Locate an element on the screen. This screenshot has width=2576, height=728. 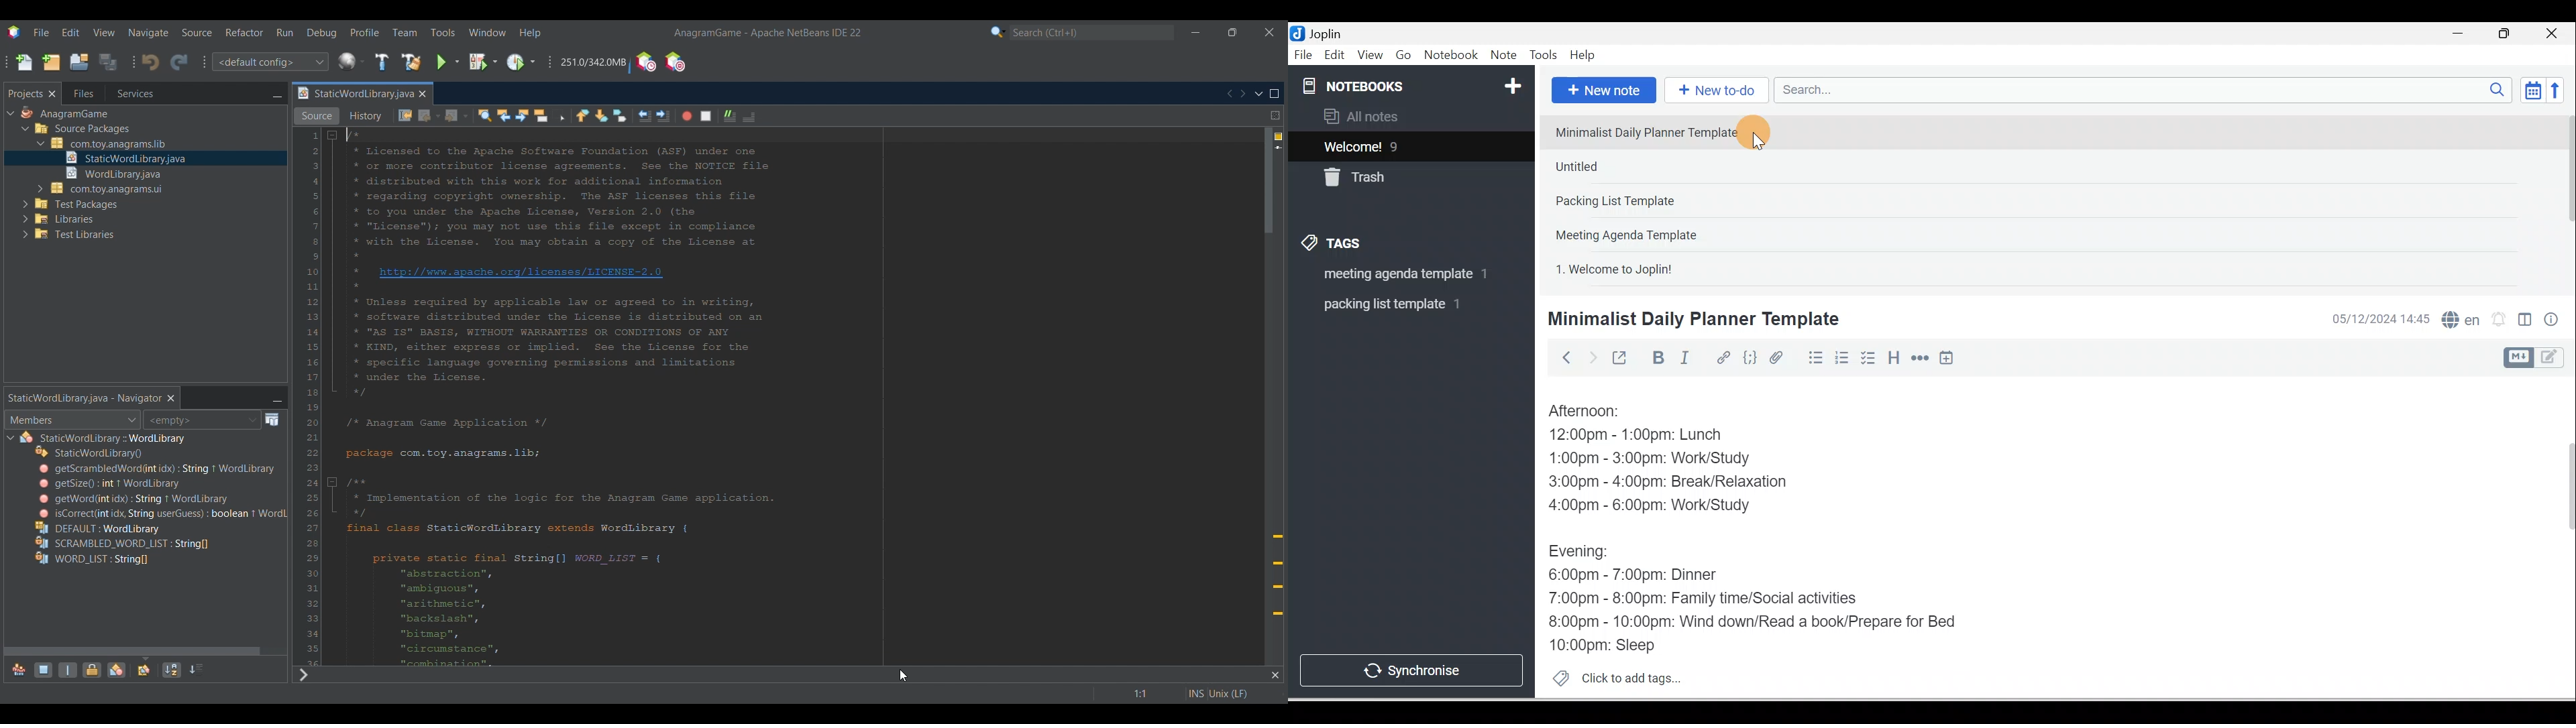
Back is located at coordinates (1560, 357).